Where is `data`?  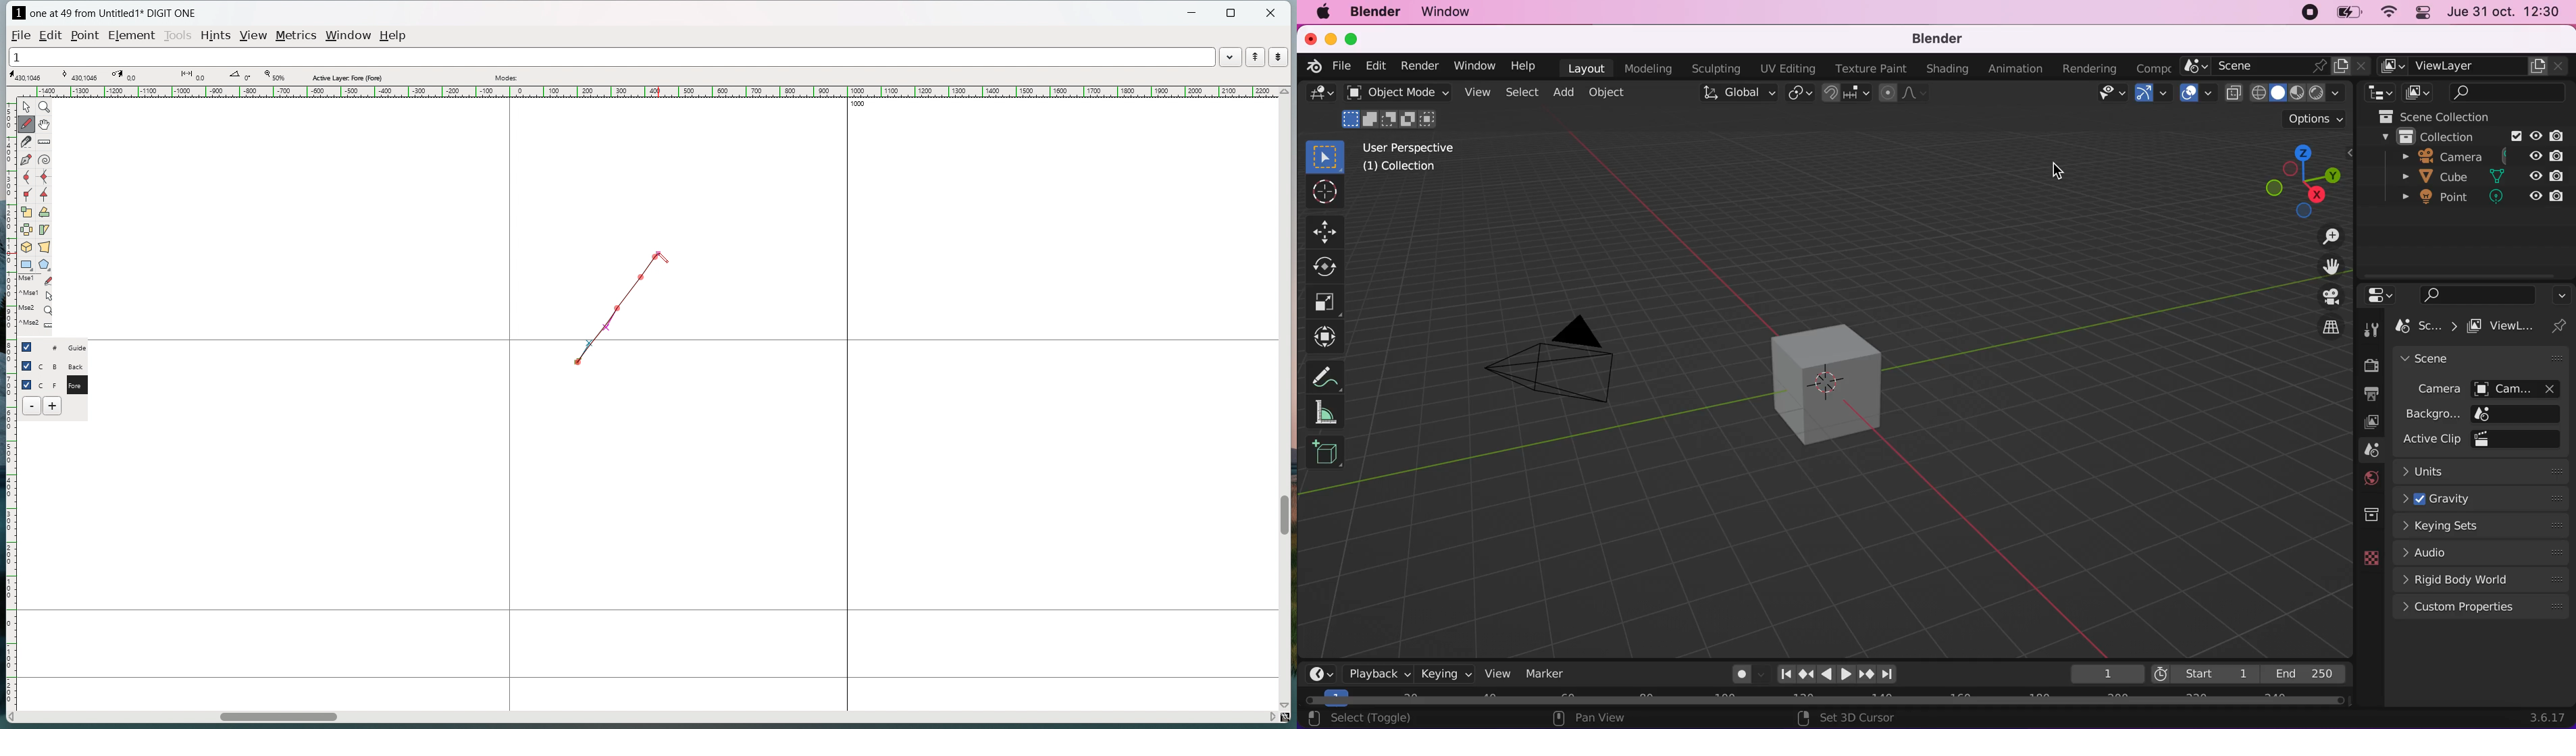
data is located at coordinates (2366, 558).